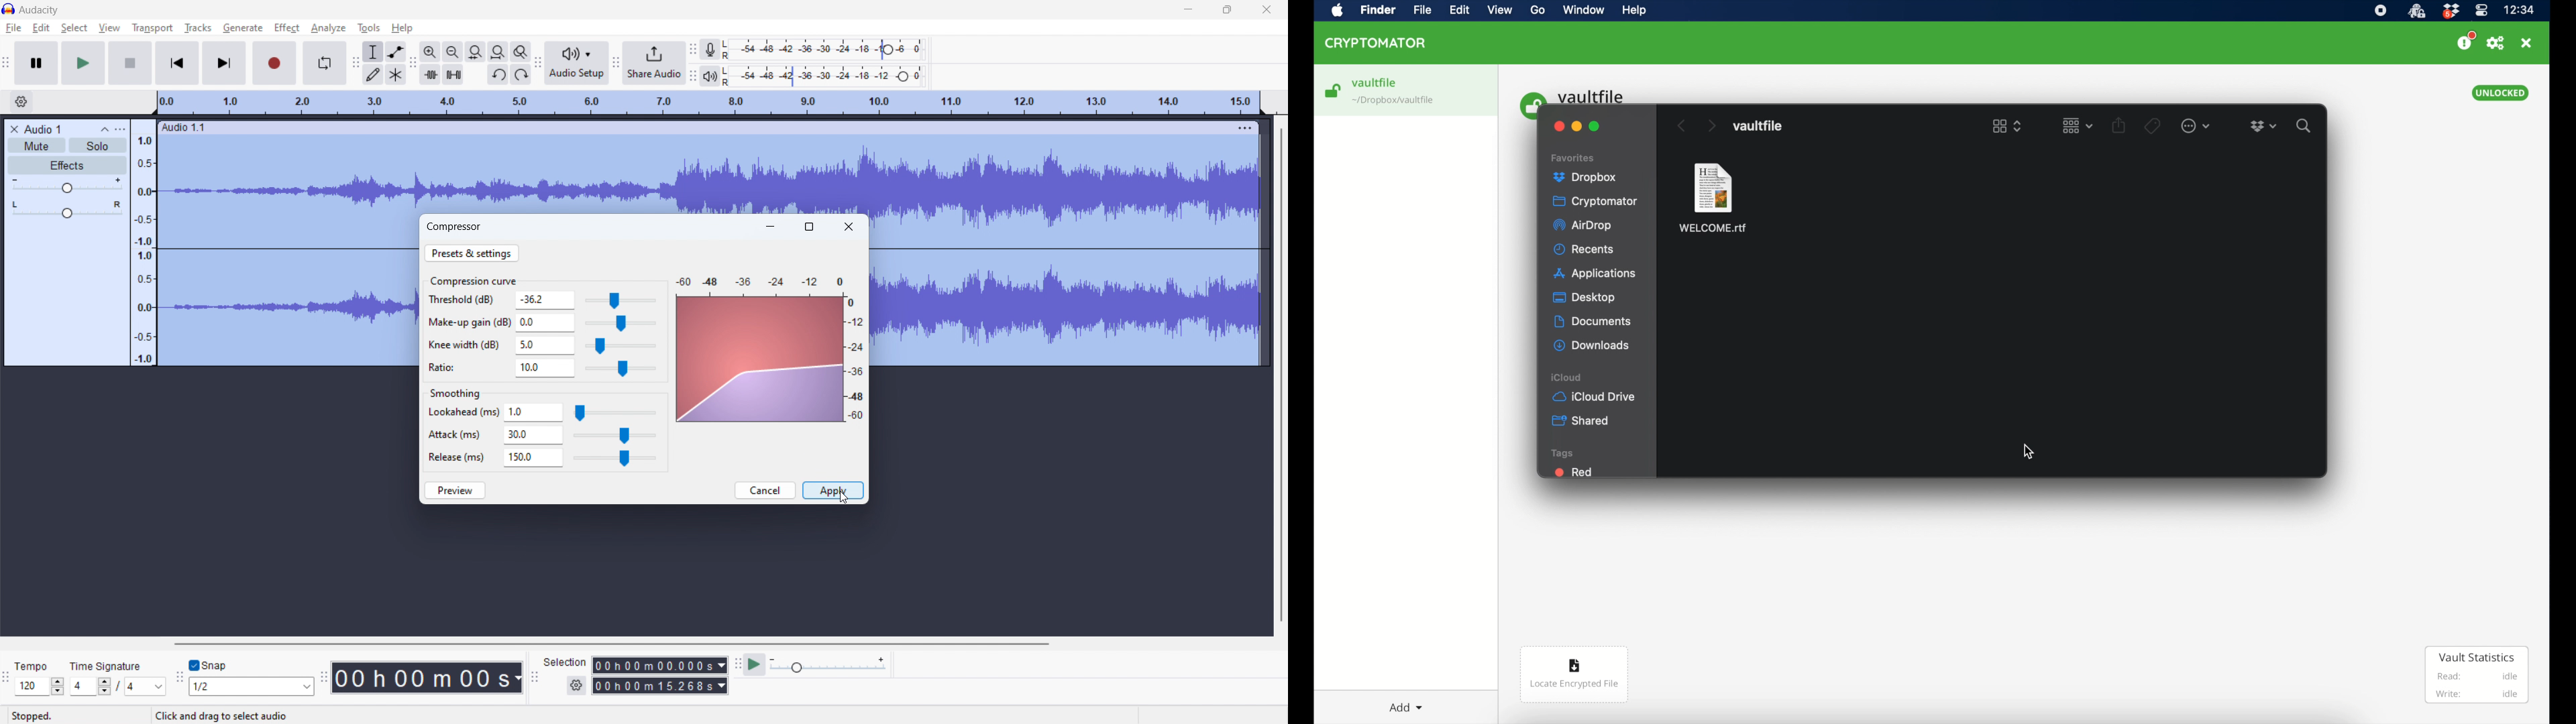  Describe the element at coordinates (2520, 10) in the screenshot. I see `time` at that location.